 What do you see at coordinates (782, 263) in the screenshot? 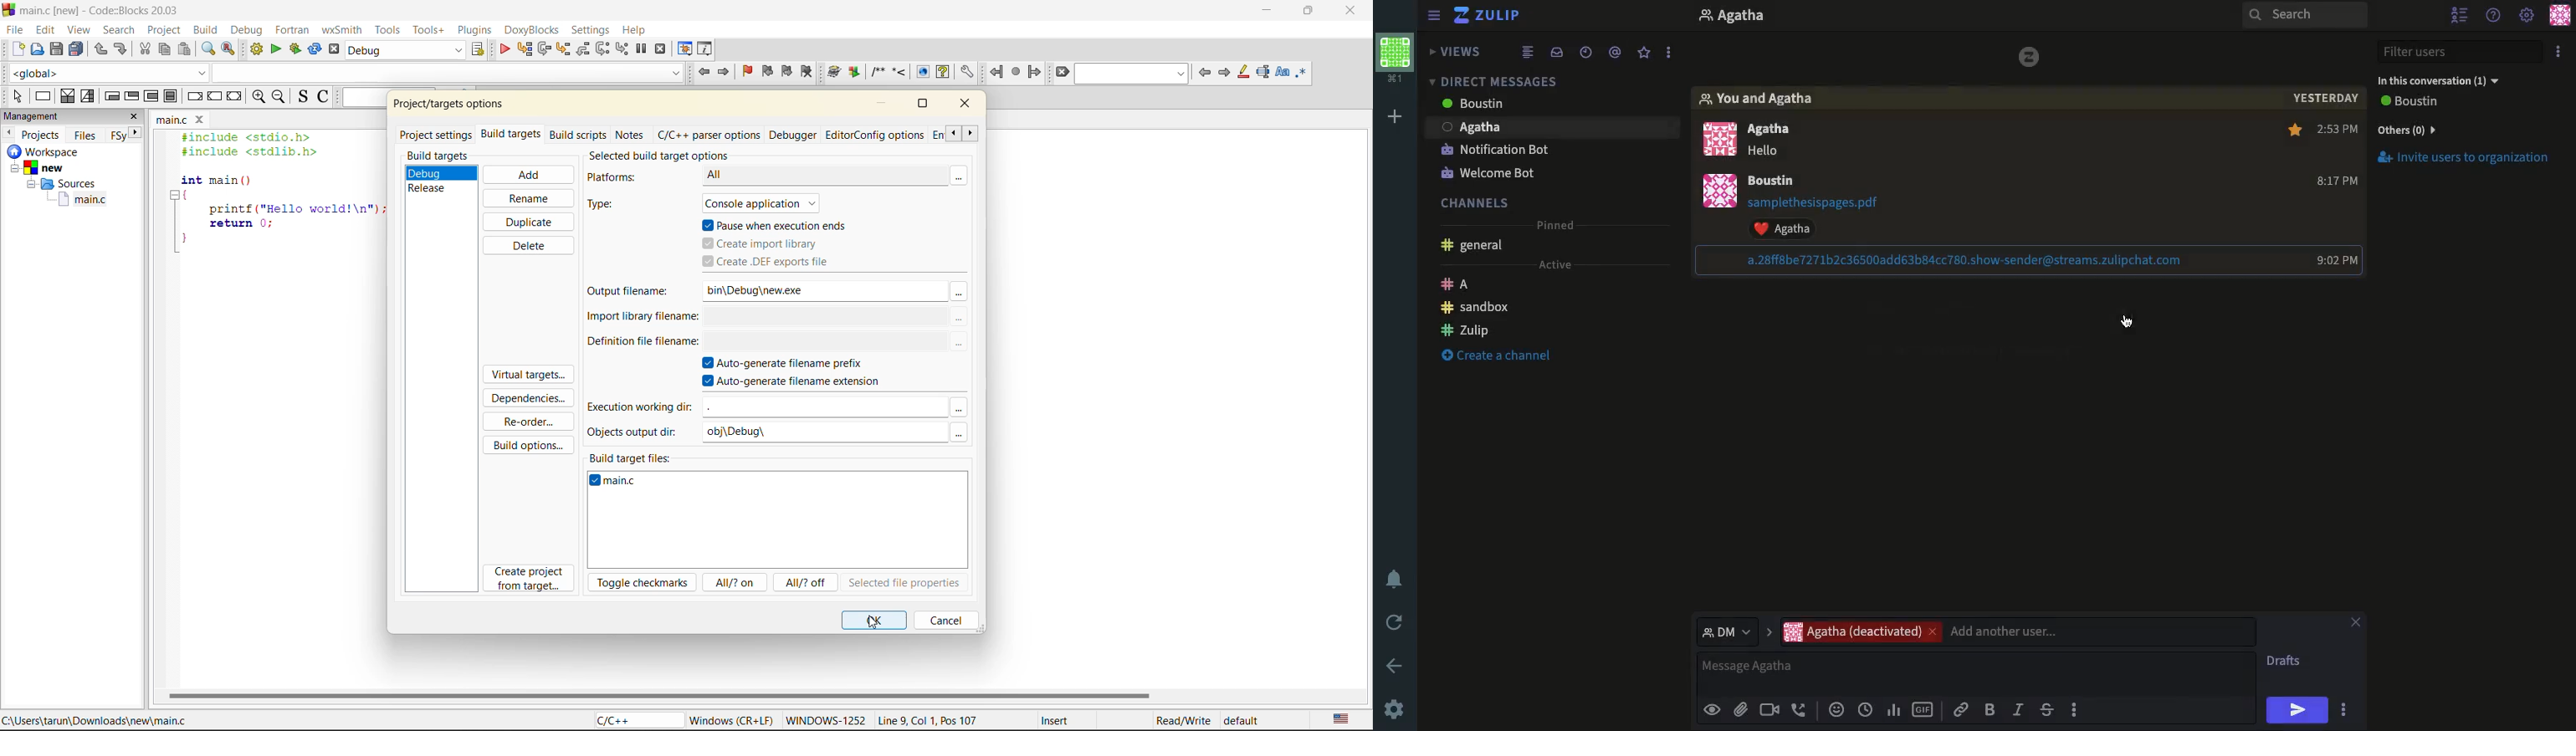
I see `create .def exports file` at bounding box center [782, 263].